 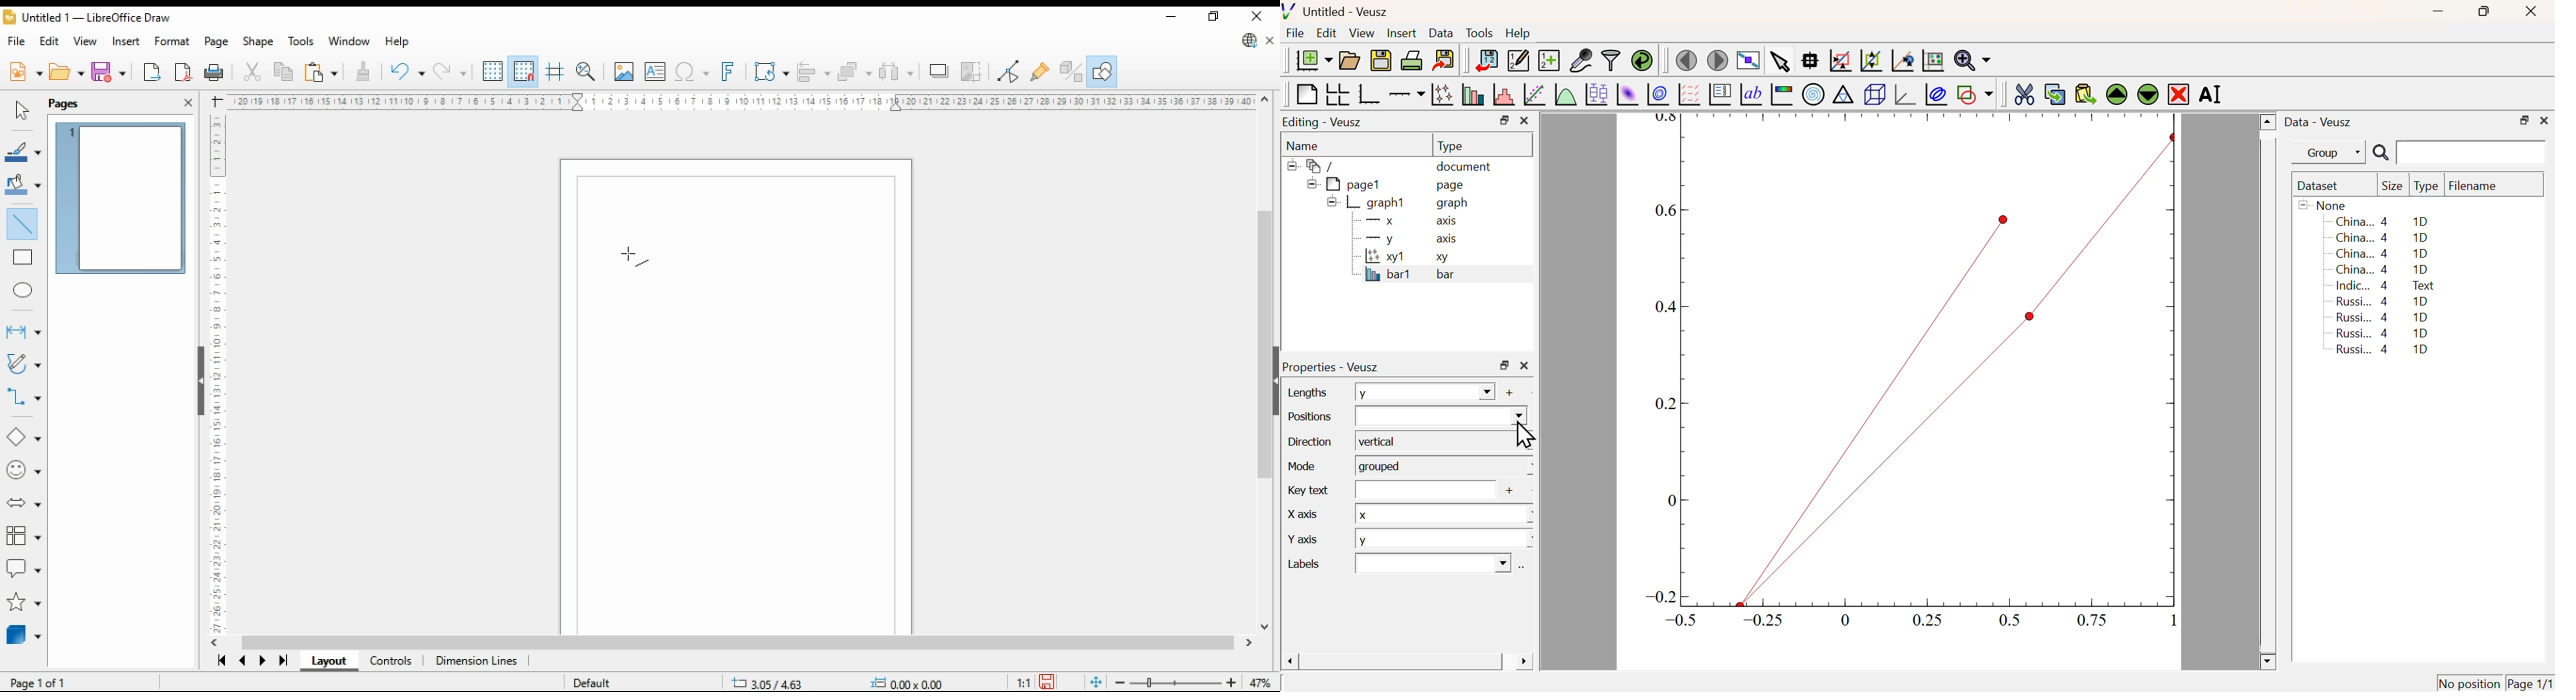 What do you see at coordinates (86, 19) in the screenshot?
I see `Untitled 1 - LibreOffice Draw` at bounding box center [86, 19].